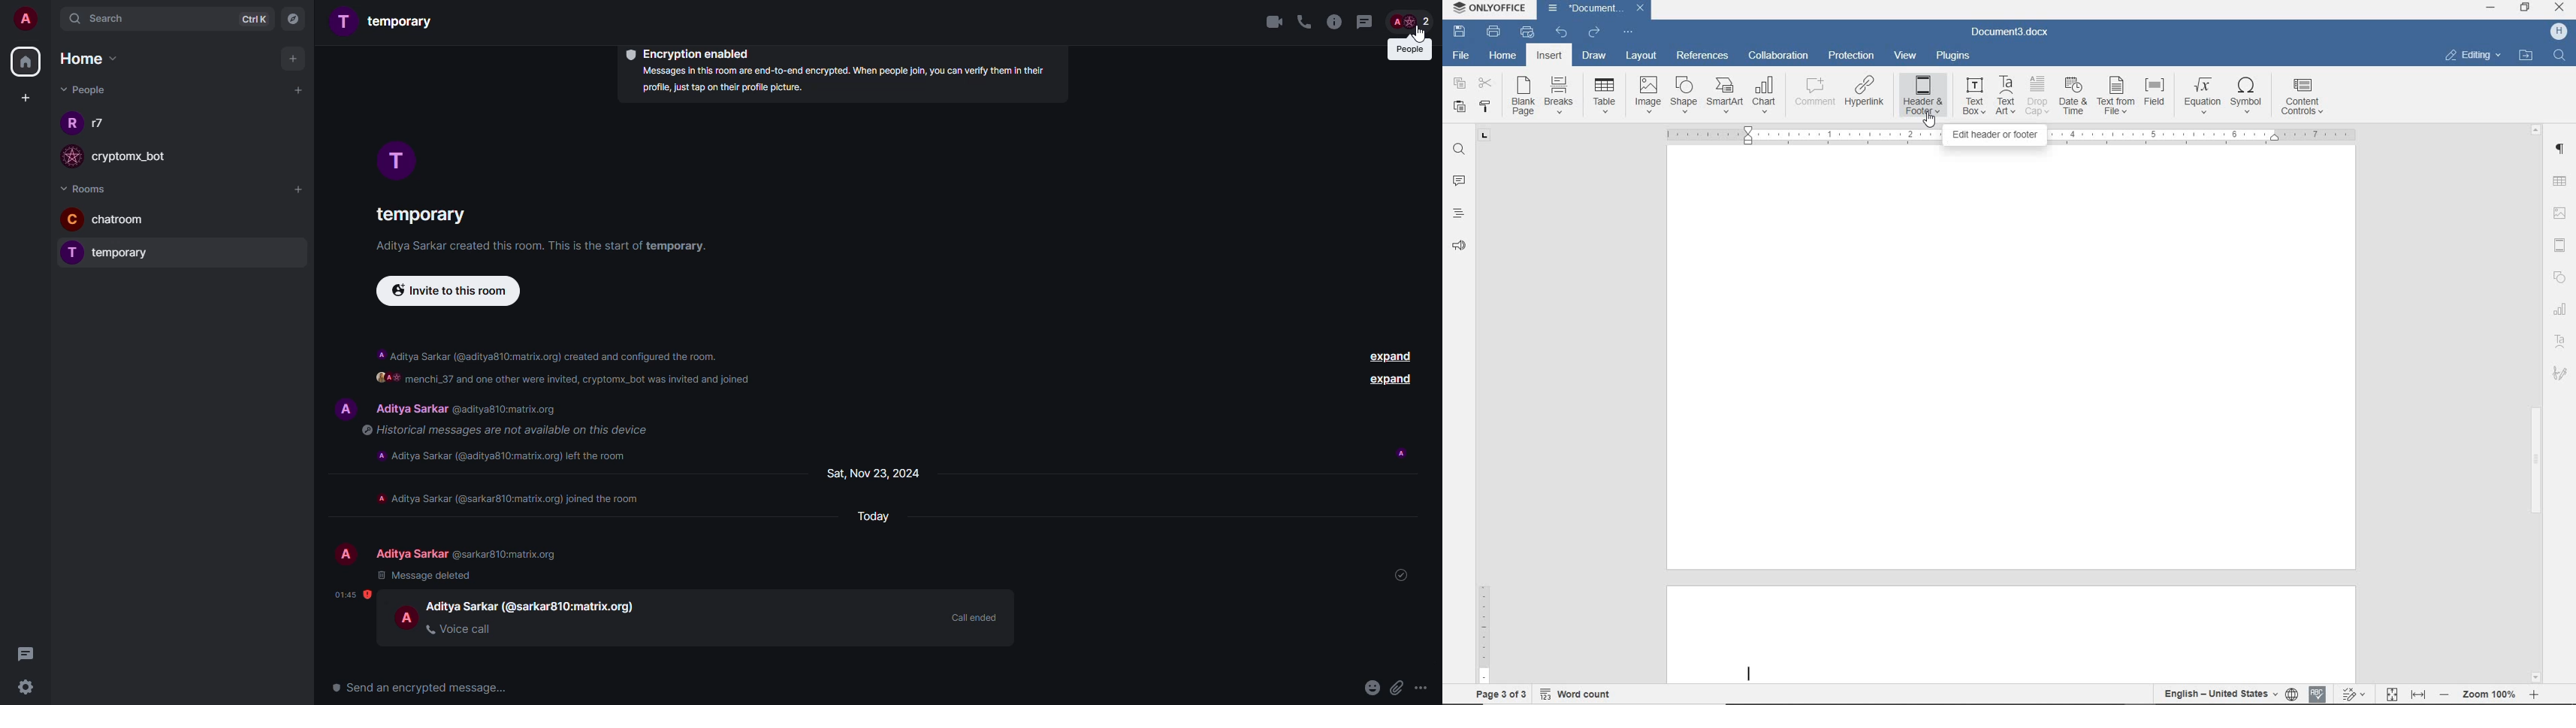  I want to click on info, so click(548, 352).